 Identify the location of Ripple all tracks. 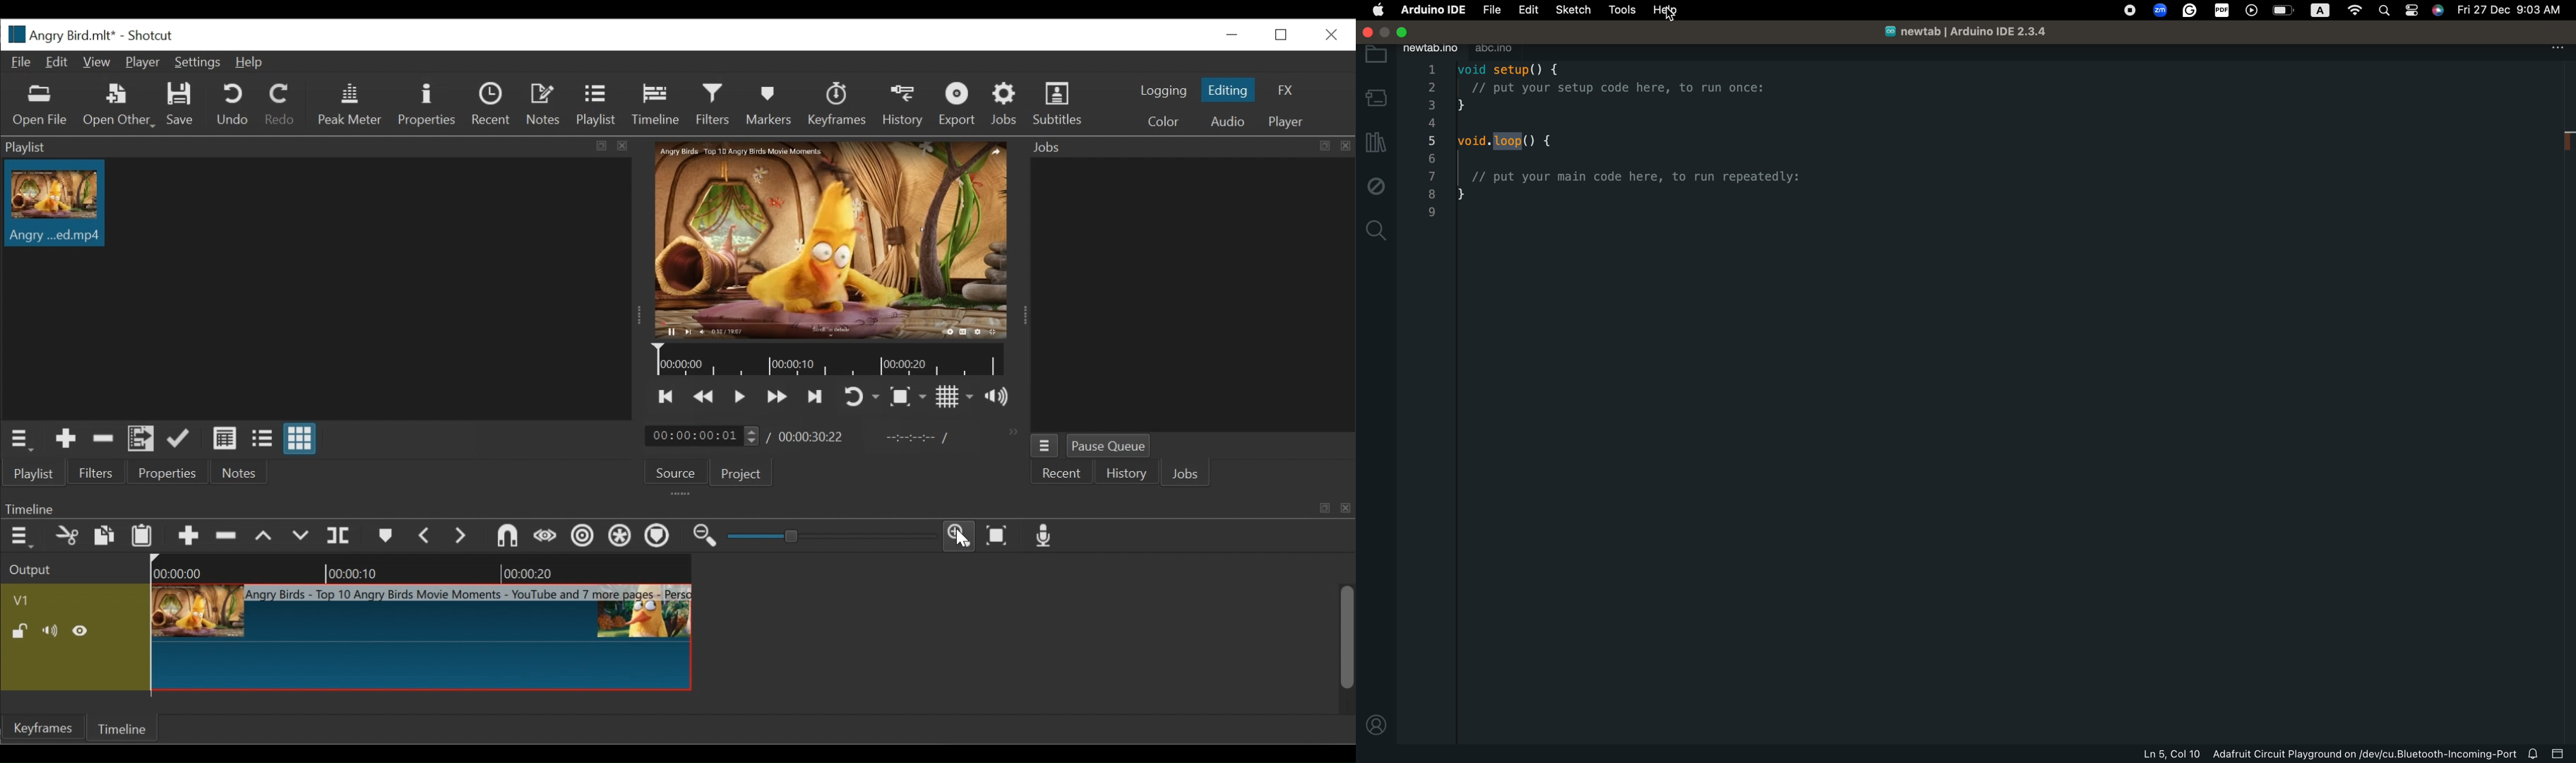
(618, 536).